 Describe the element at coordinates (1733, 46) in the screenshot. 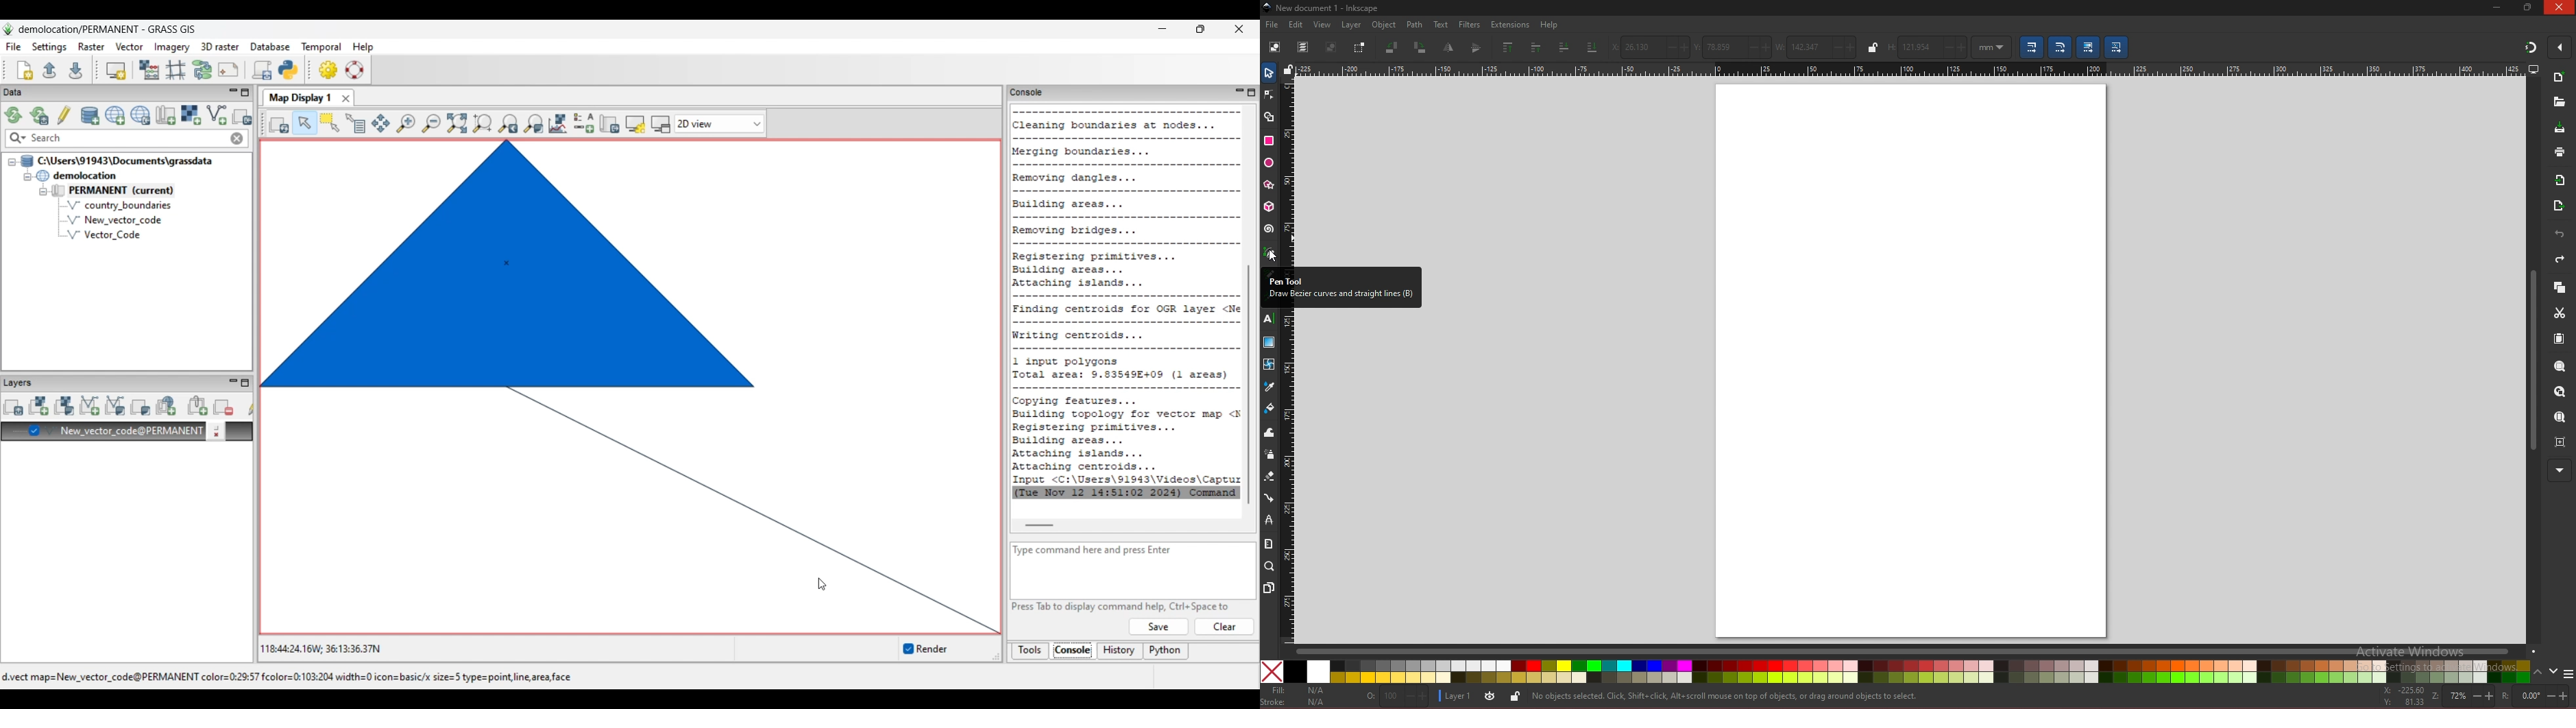

I see `y coordinate` at that location.